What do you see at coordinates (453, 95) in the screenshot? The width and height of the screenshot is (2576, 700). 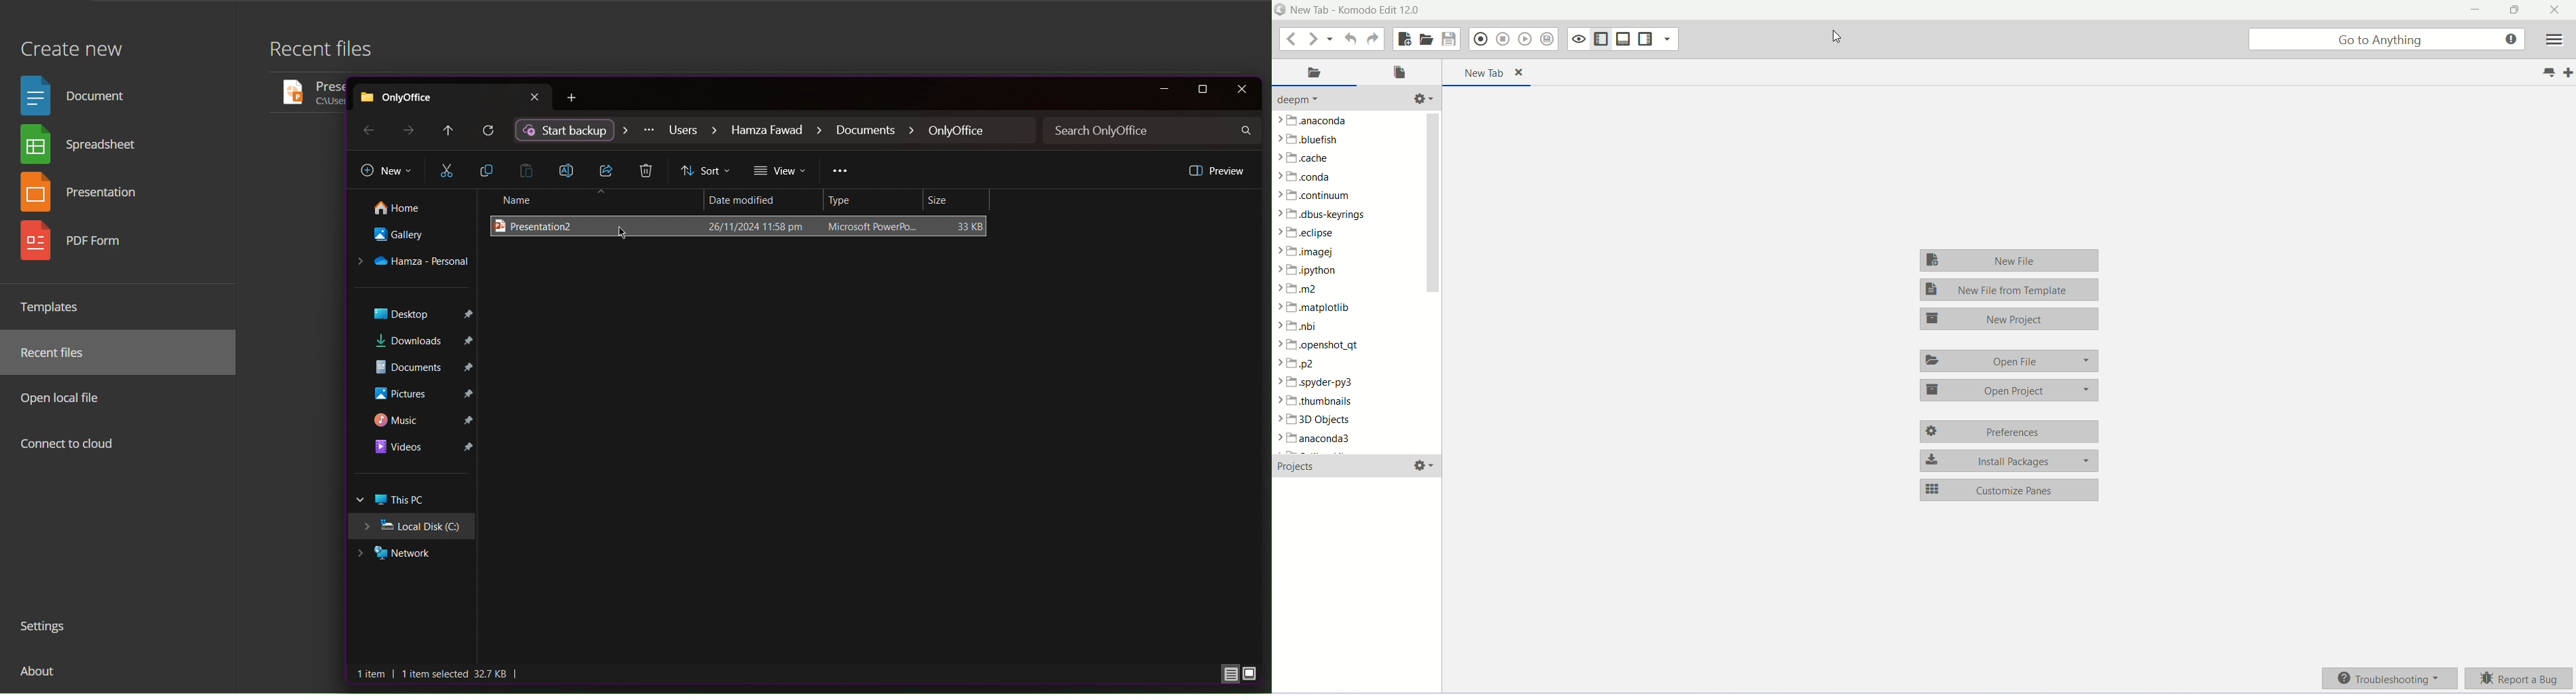 I see `OnlyOffice` at bounding box center [453, 95].